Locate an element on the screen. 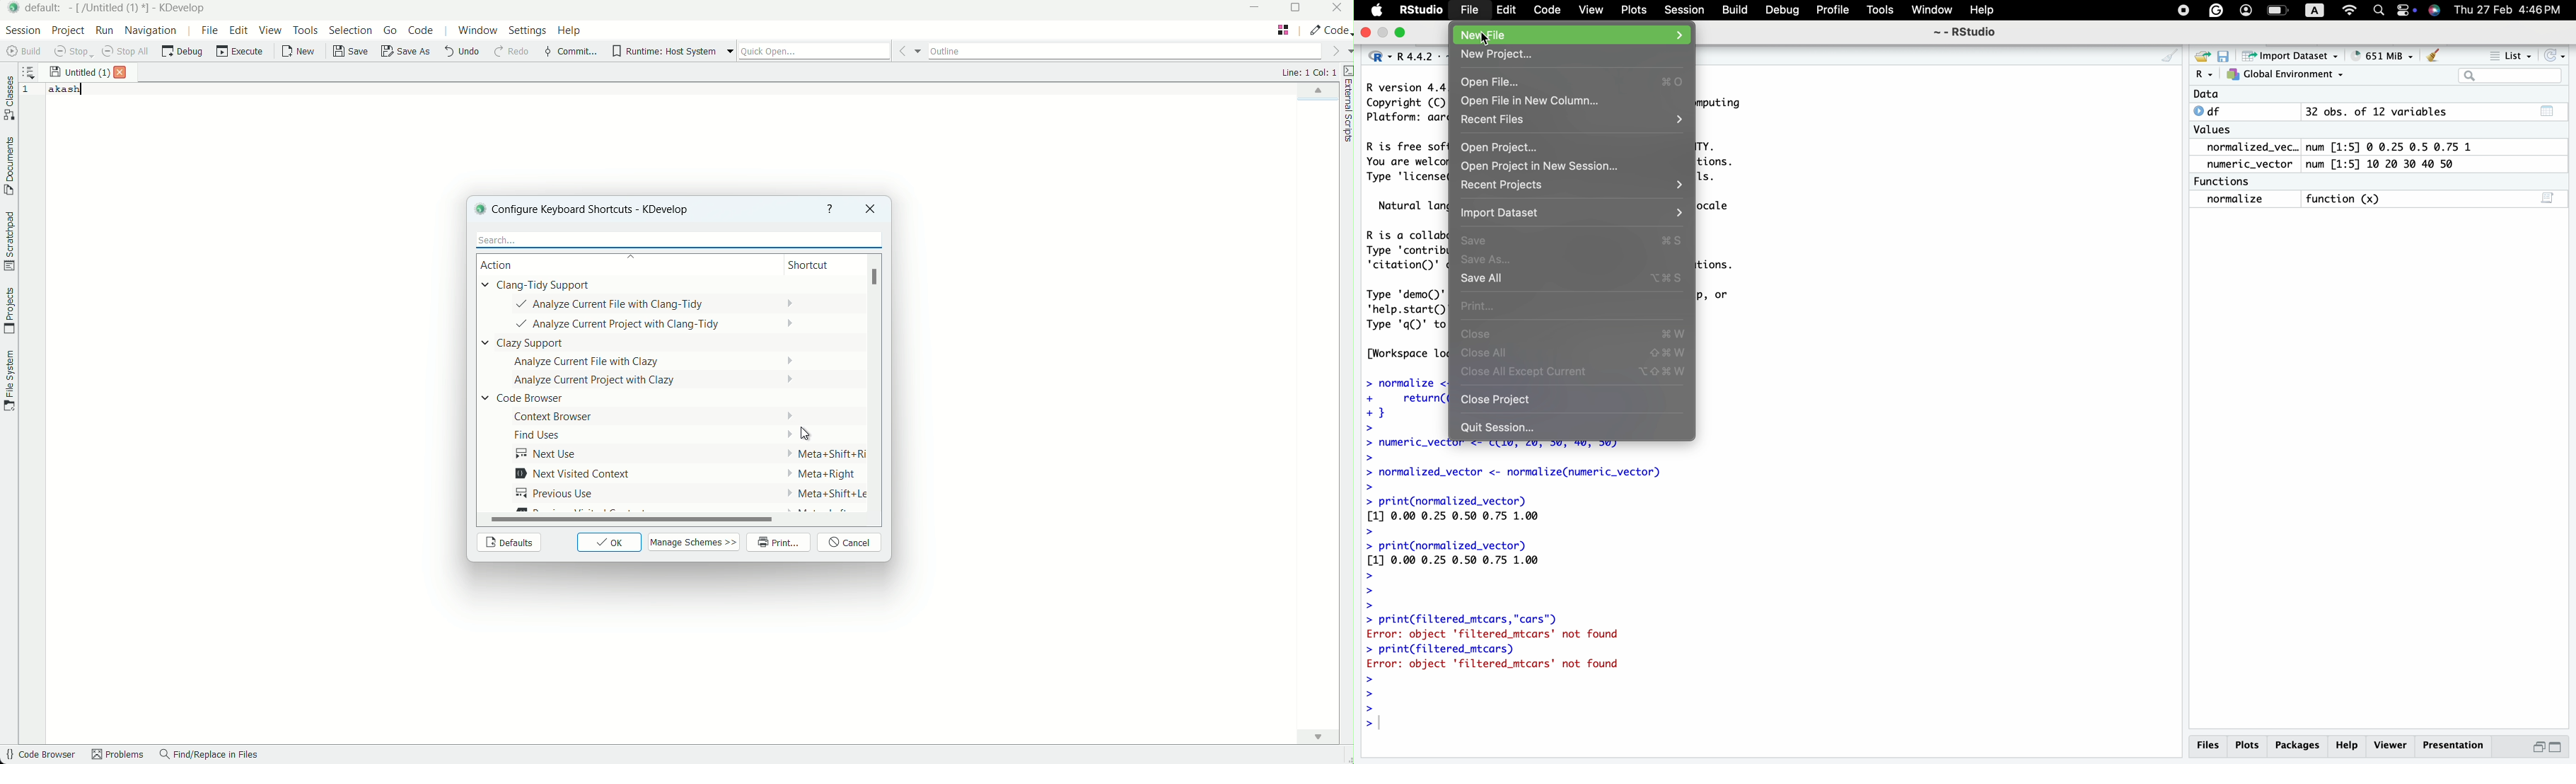 The height and width of the screenshot is (784, 2576). logo is located at coordinates (1376, 11).